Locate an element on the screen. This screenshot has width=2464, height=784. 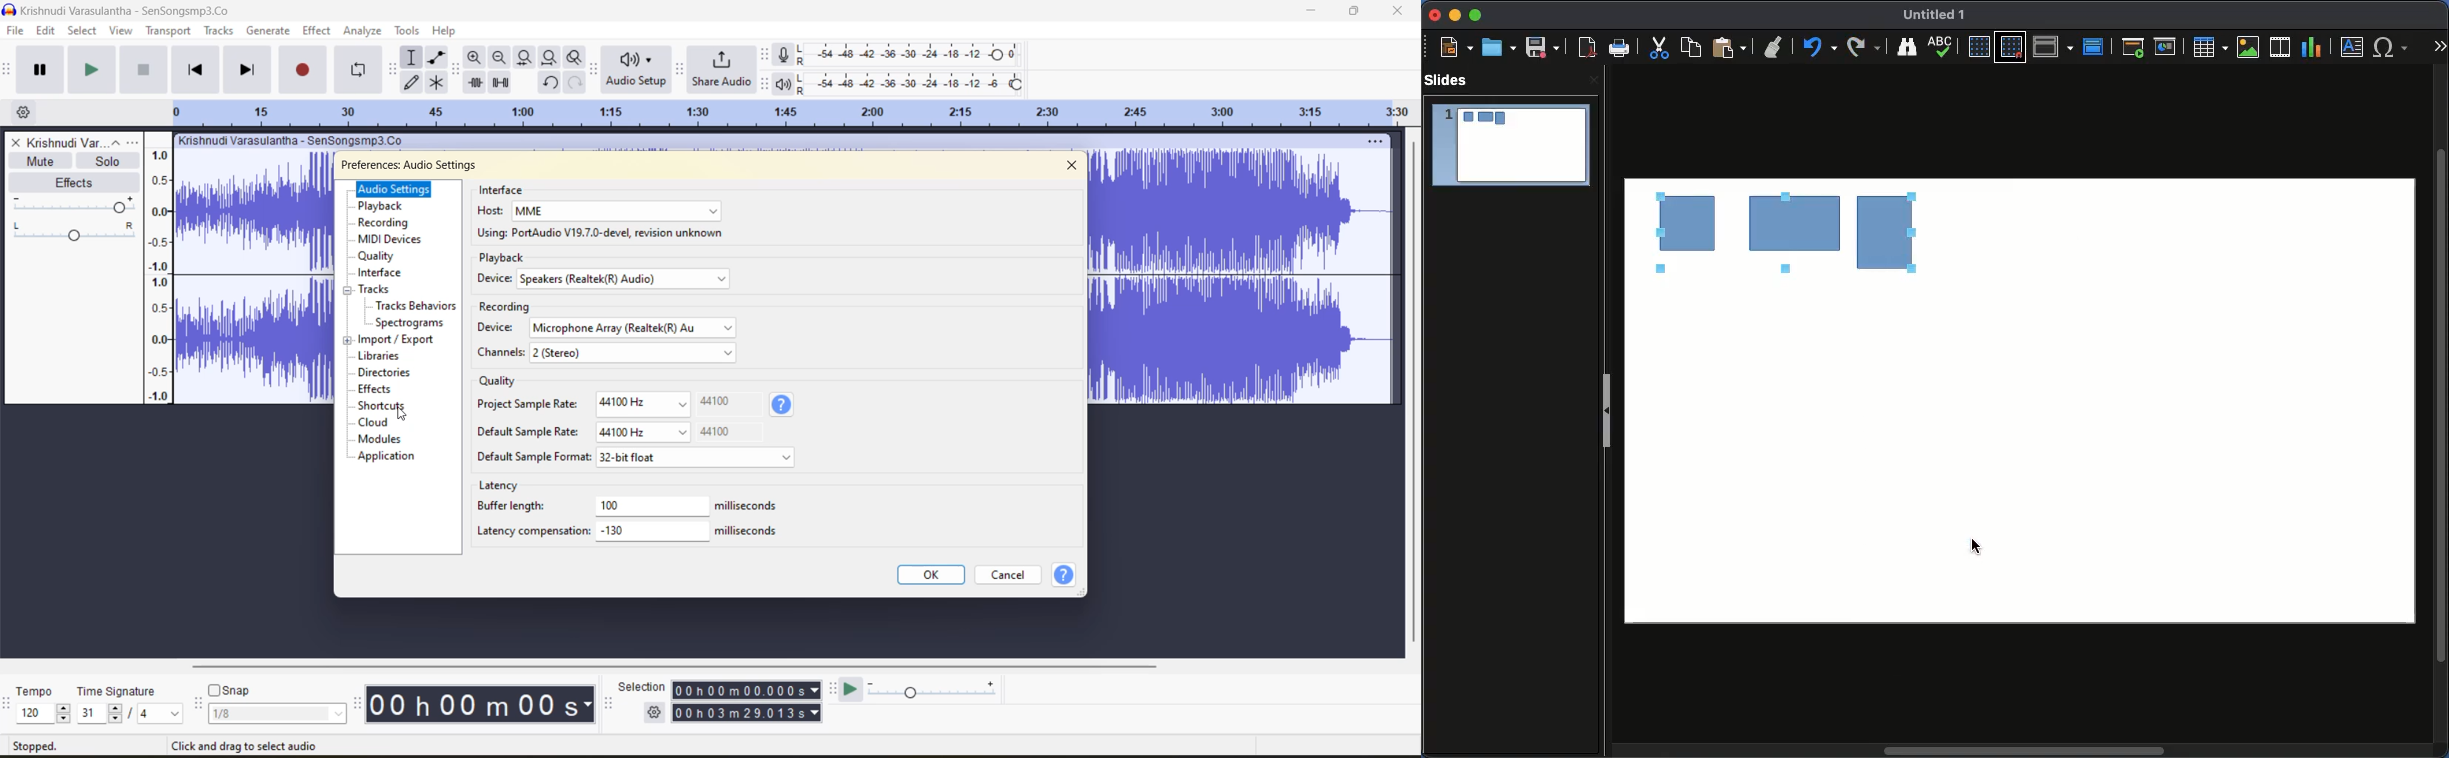
Display grid is located at coordinates (1977, 47).